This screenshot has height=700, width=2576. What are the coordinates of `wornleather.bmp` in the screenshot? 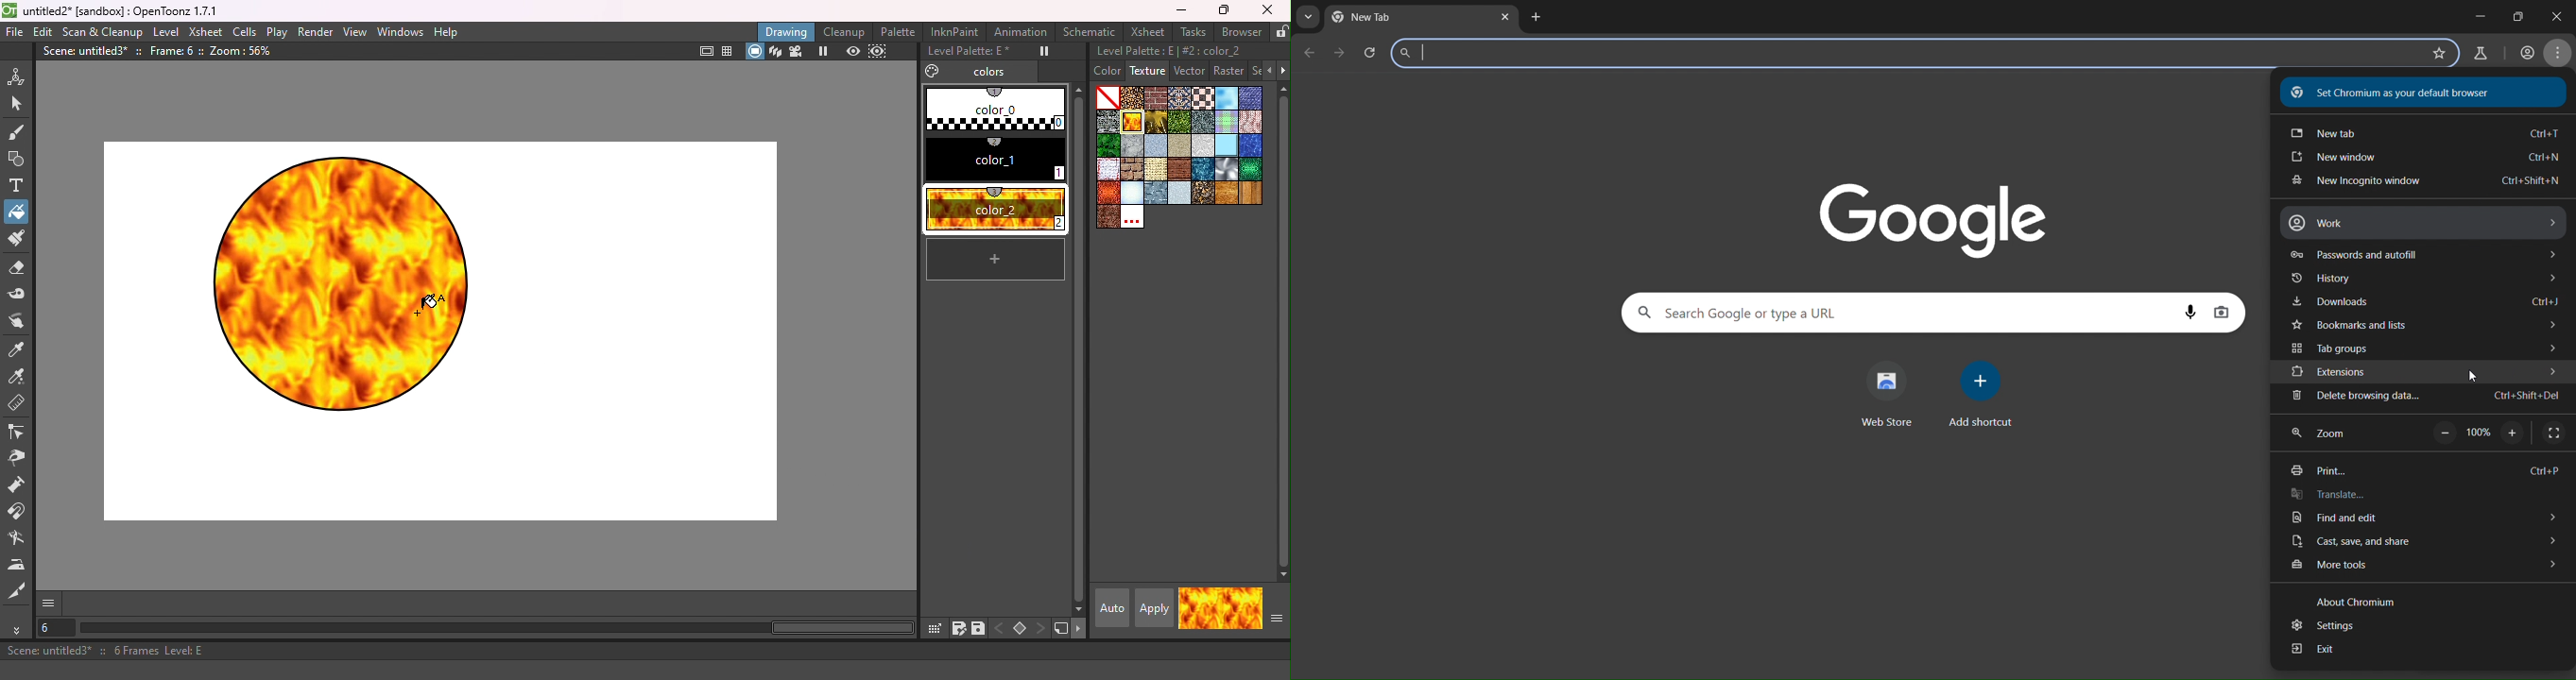 It's located at (1109, 218).